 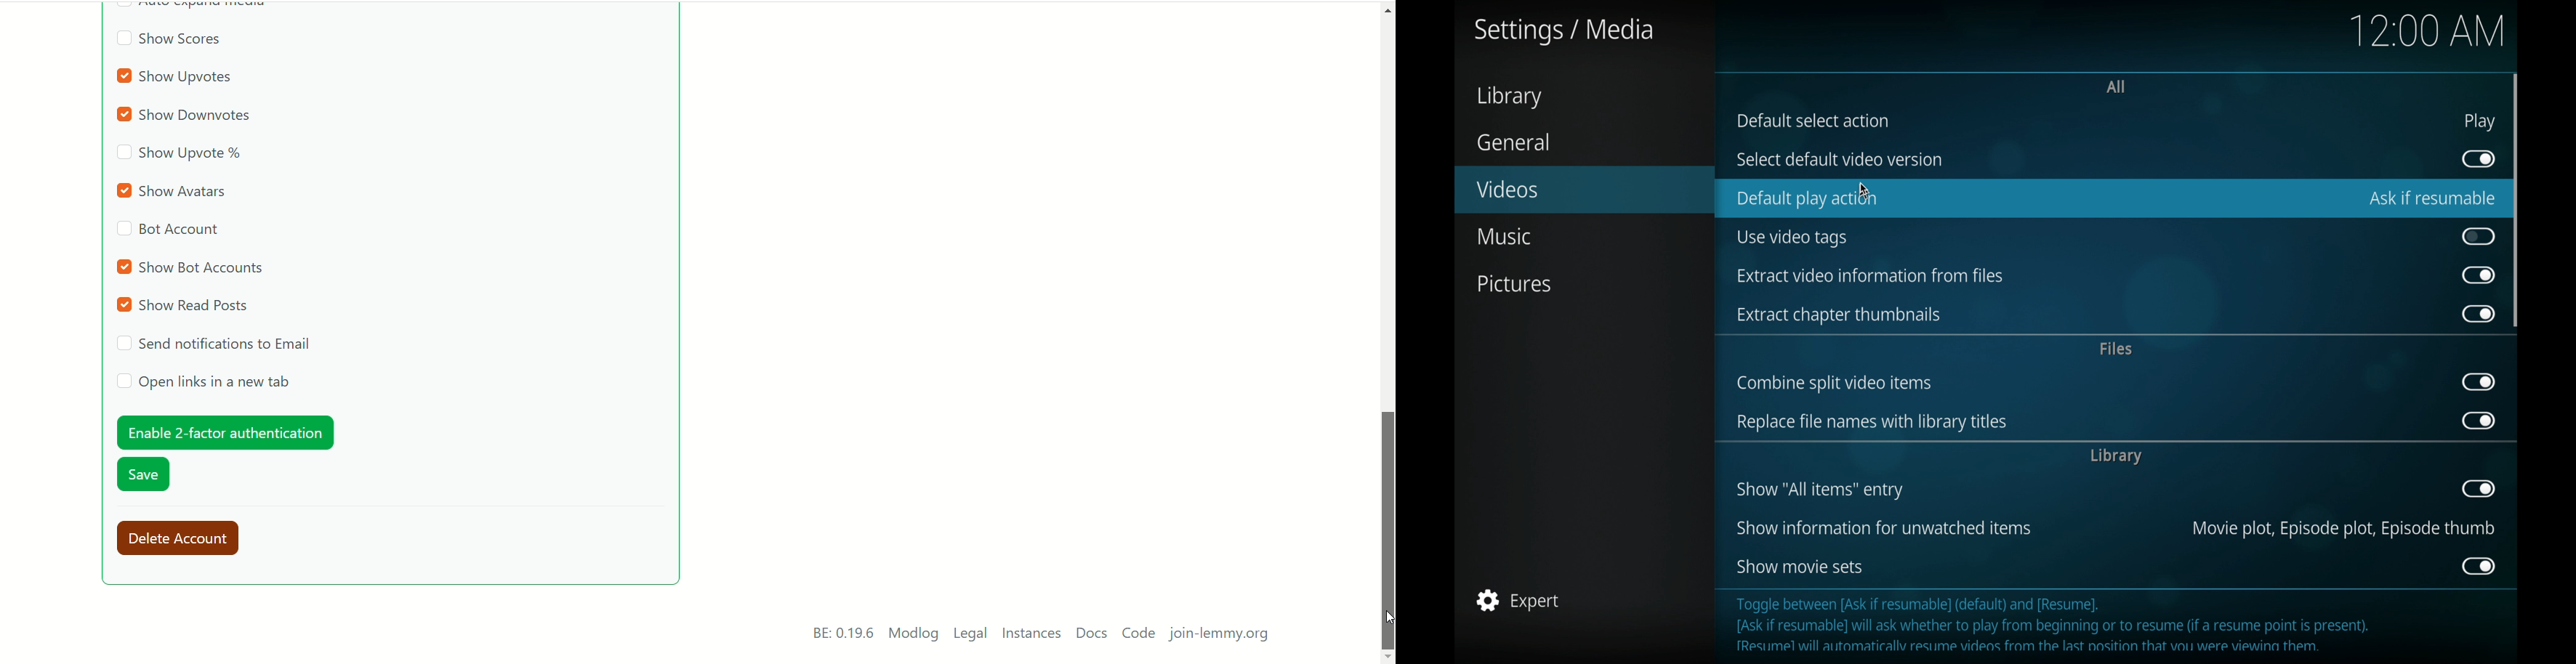 What do you see at coordinates (1872, 275) in the screenshot?
I see `extract video information from files` at bounding box center [1872, 275].